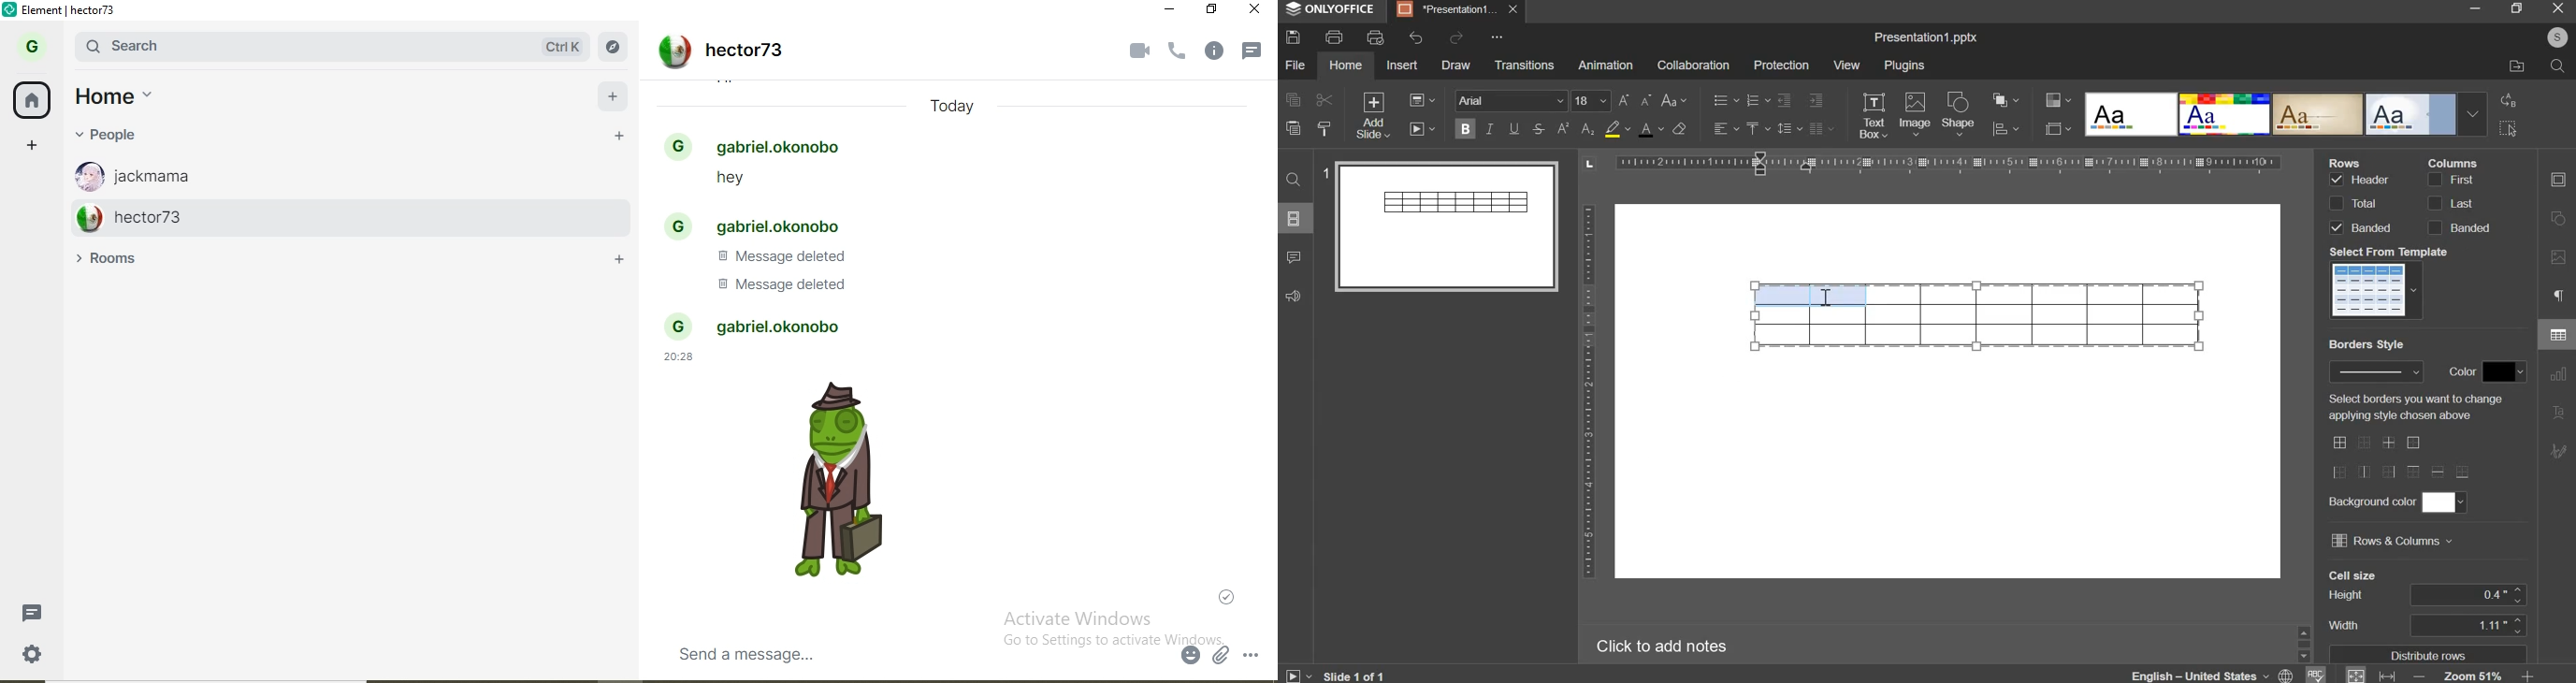 This screenshot has height=700, width=2576. What do you see at coordinates (1674, 101) in the screenshot?
I see `change case` at bounding box center [1674, 101].